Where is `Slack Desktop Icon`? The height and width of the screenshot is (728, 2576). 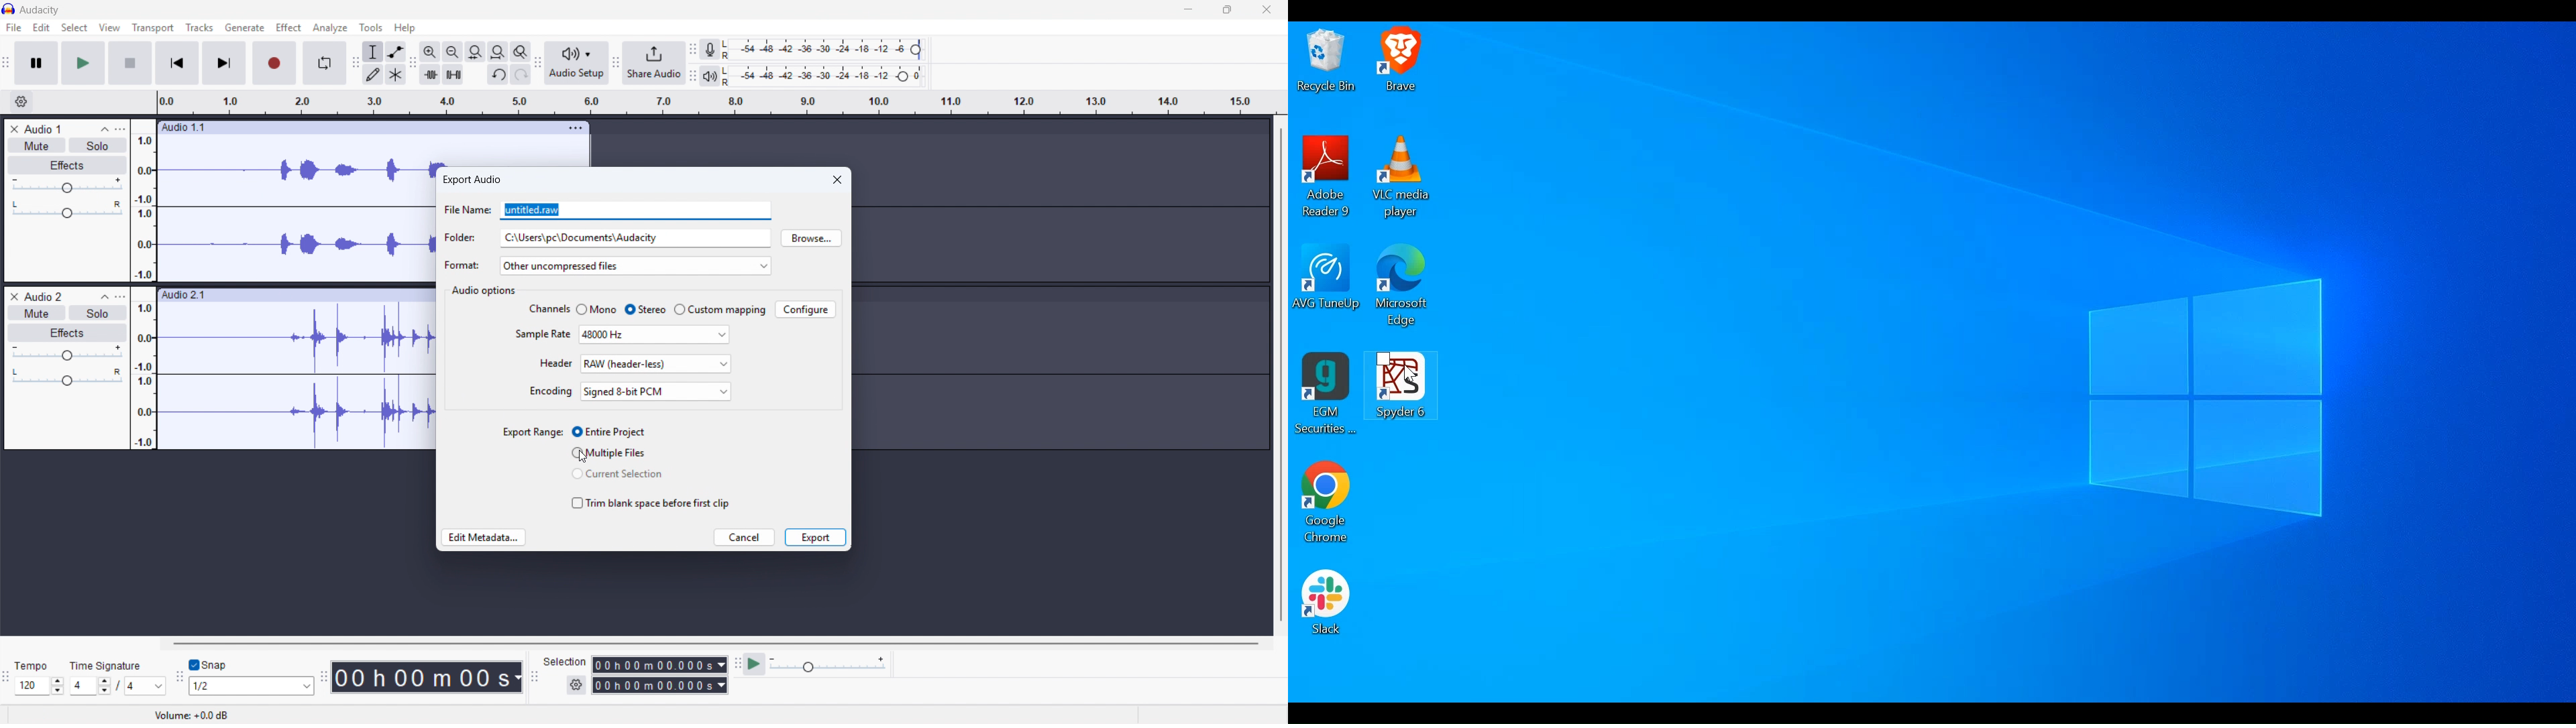 Slack Desktop Icon is located at coordinates (1326, 607).